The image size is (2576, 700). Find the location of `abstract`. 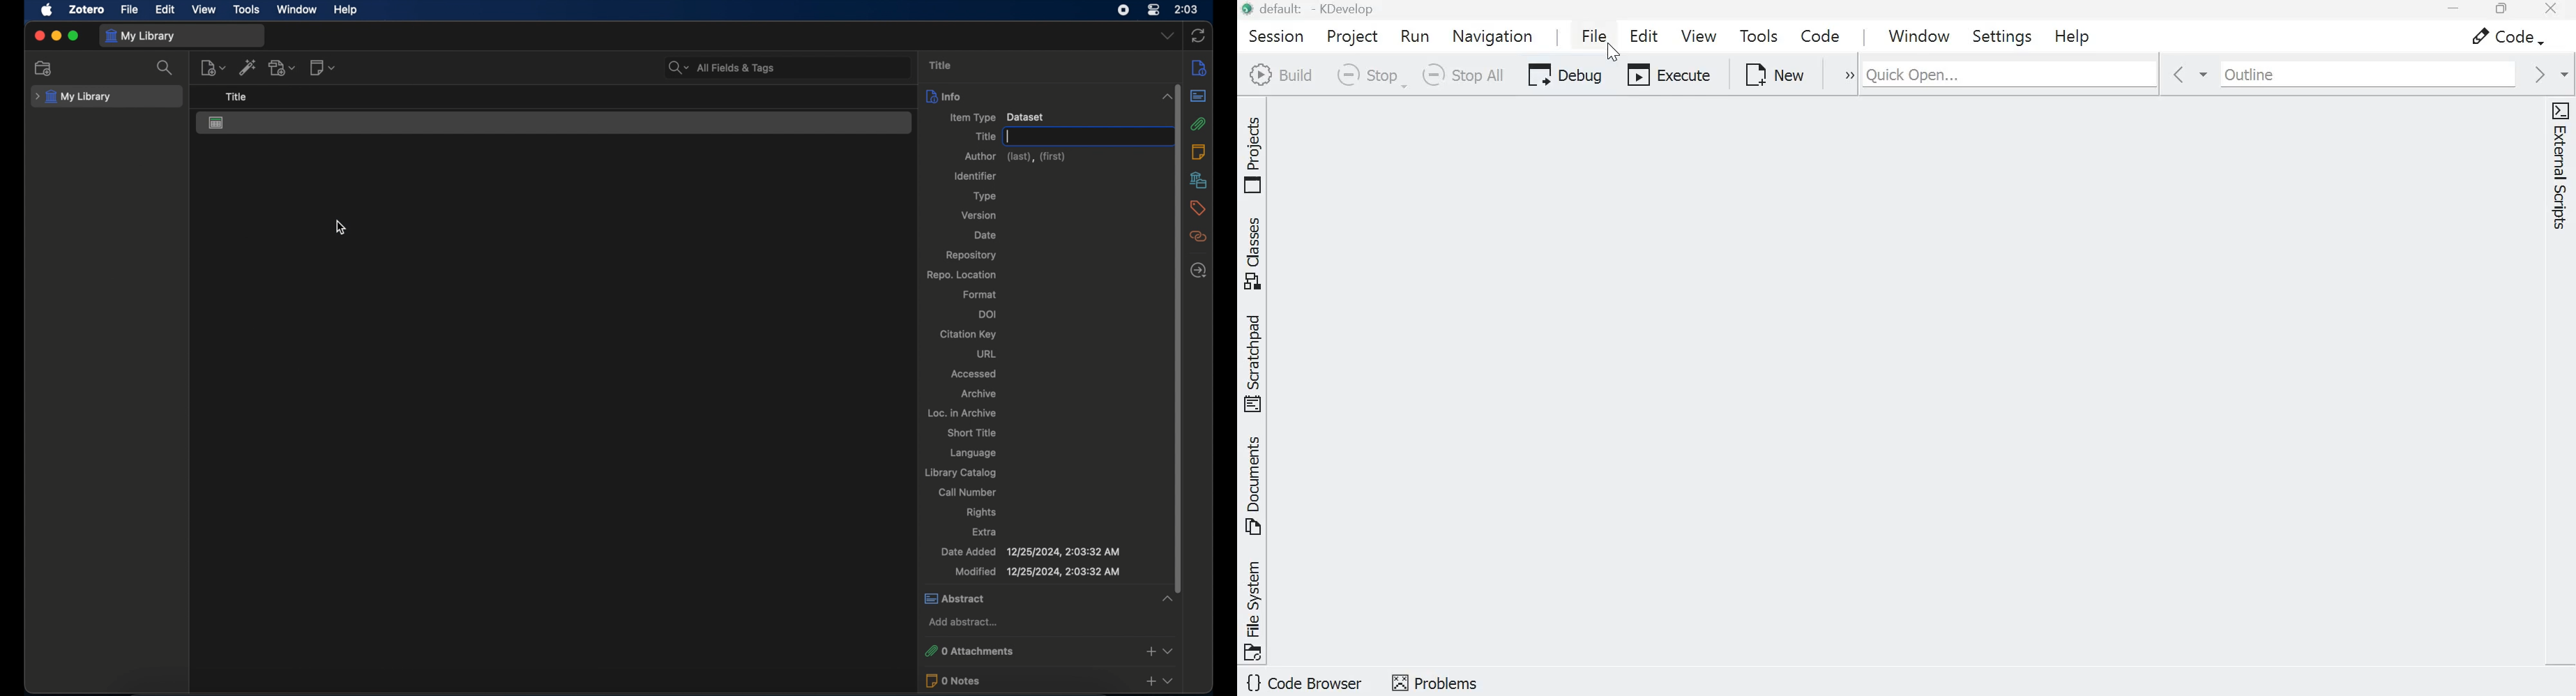

abstract is located at coordinates (1048, 597).